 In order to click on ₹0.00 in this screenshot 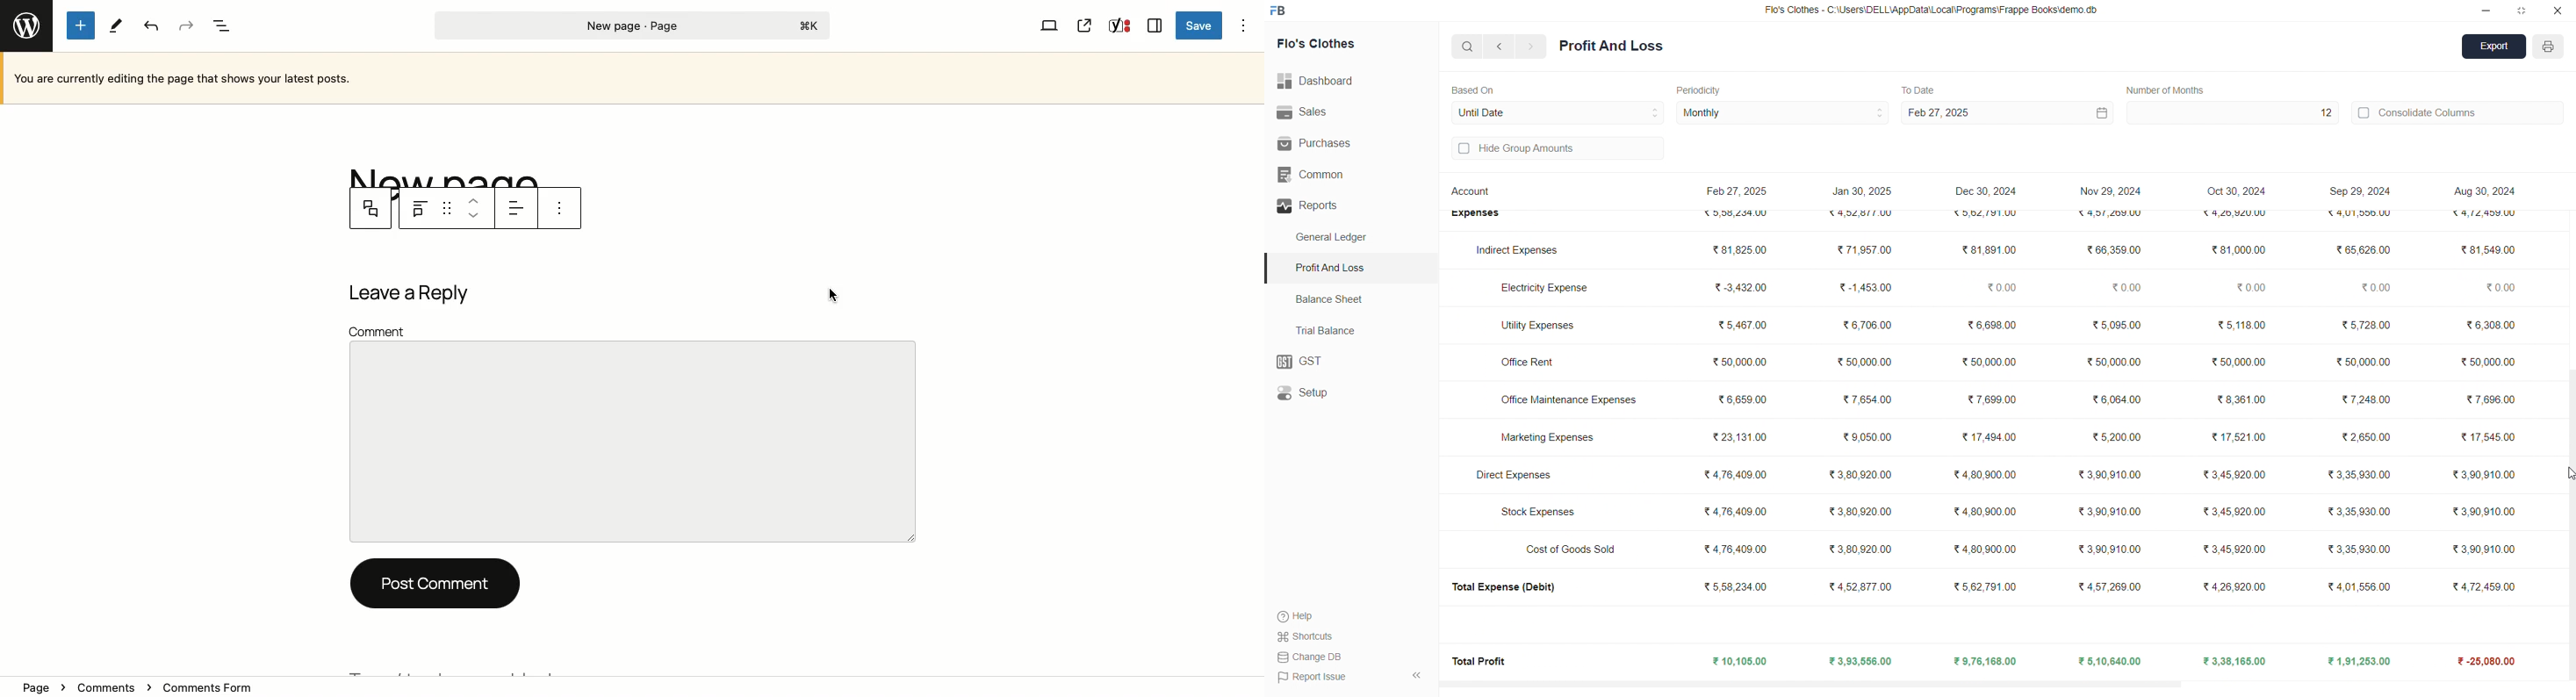, I will do `click(2250, 287)`.